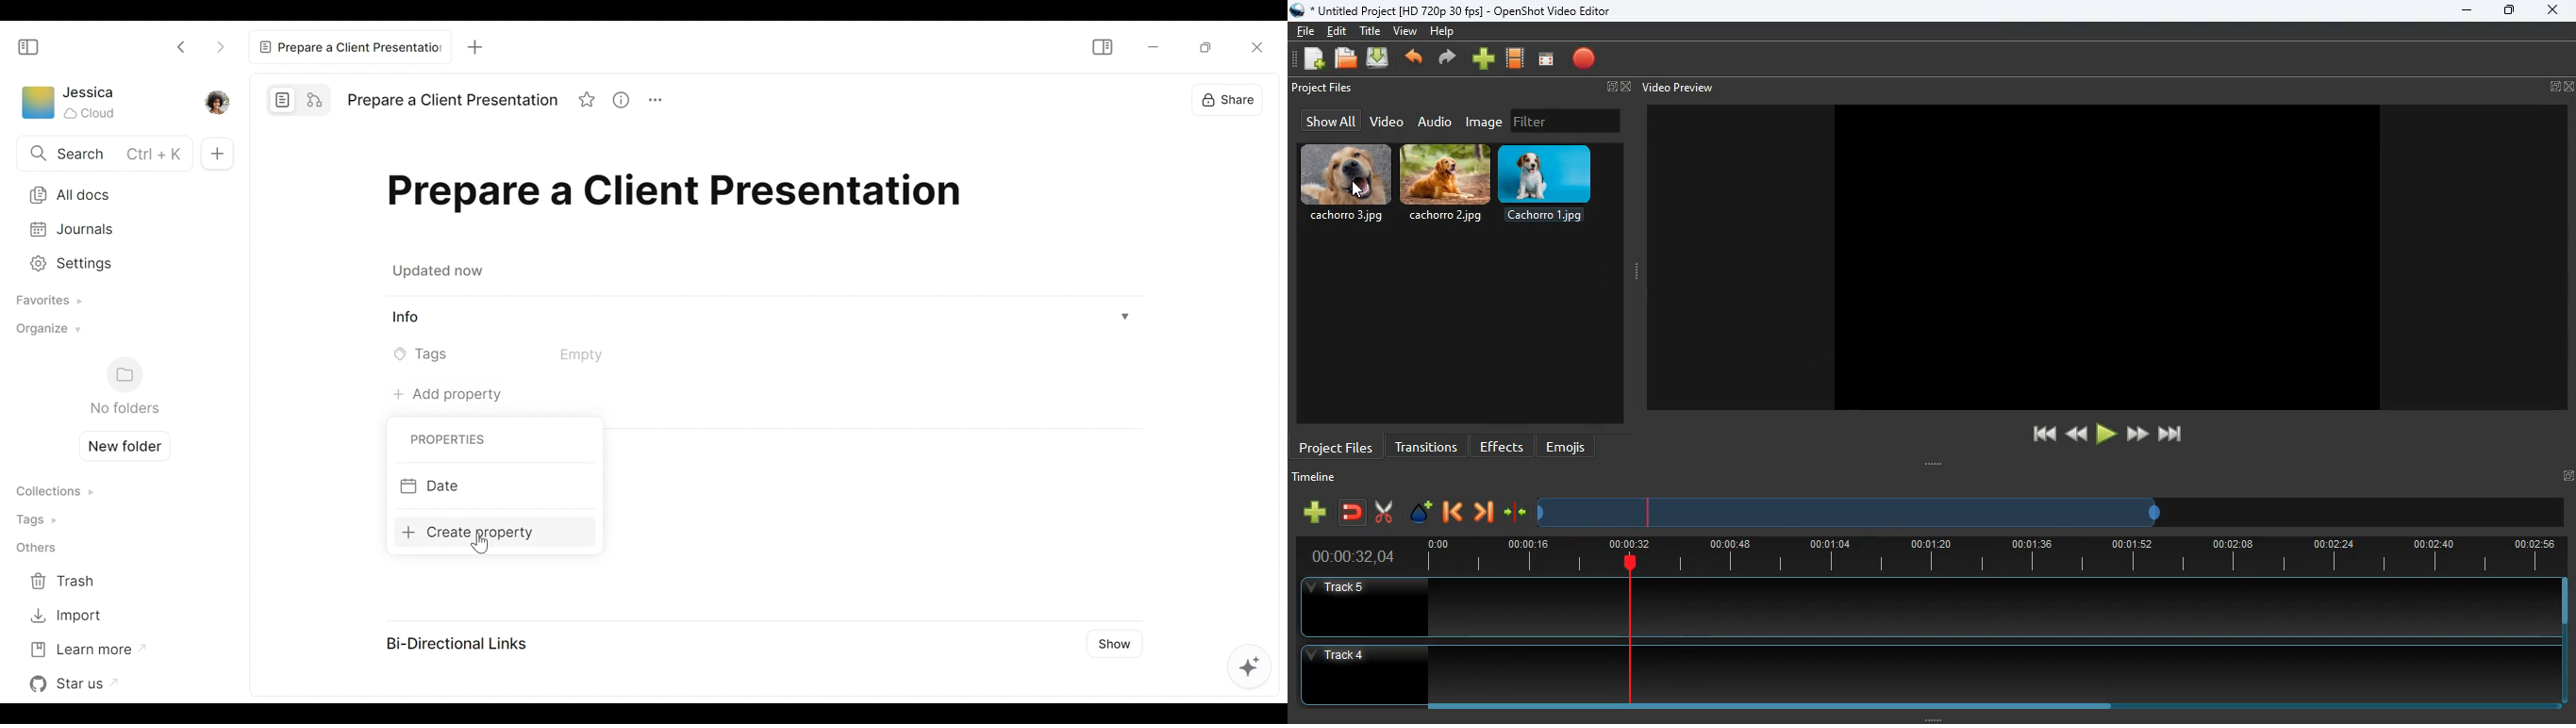  I want to click on timeline, so click(1319, 480).